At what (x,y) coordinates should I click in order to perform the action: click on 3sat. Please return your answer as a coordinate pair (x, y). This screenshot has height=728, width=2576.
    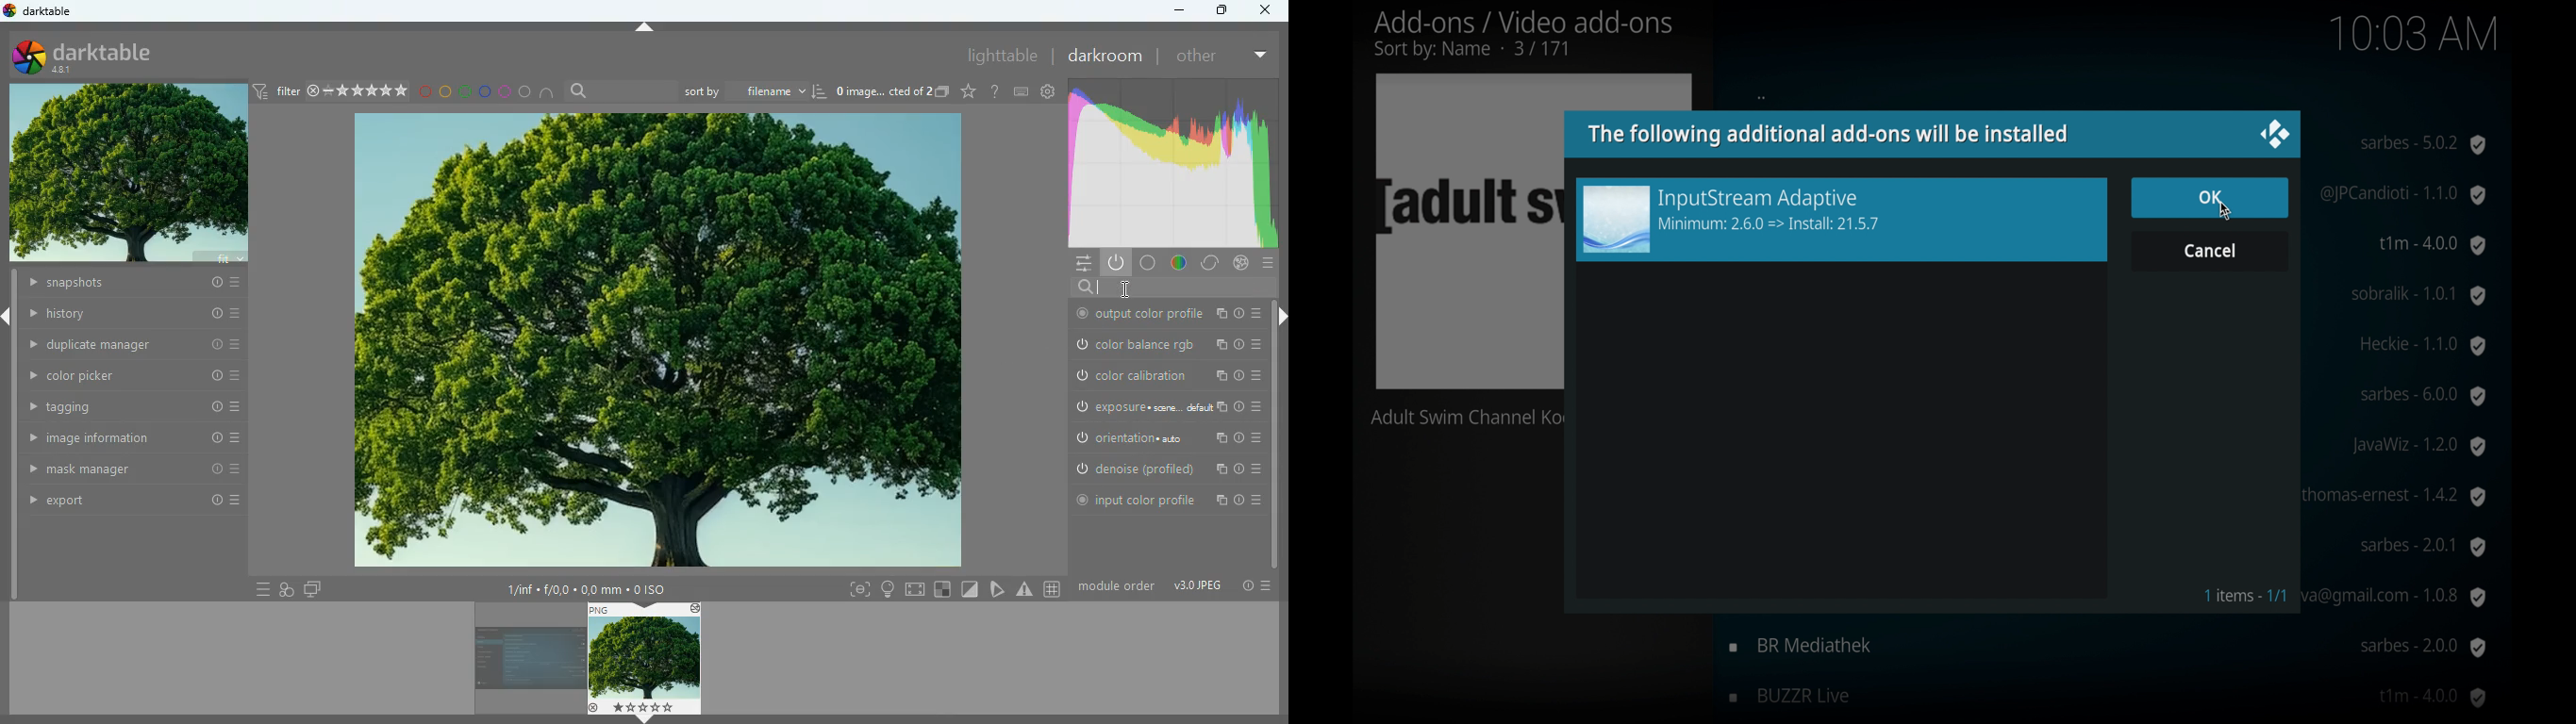
    Looking at the image, I should click on (2404, 147).